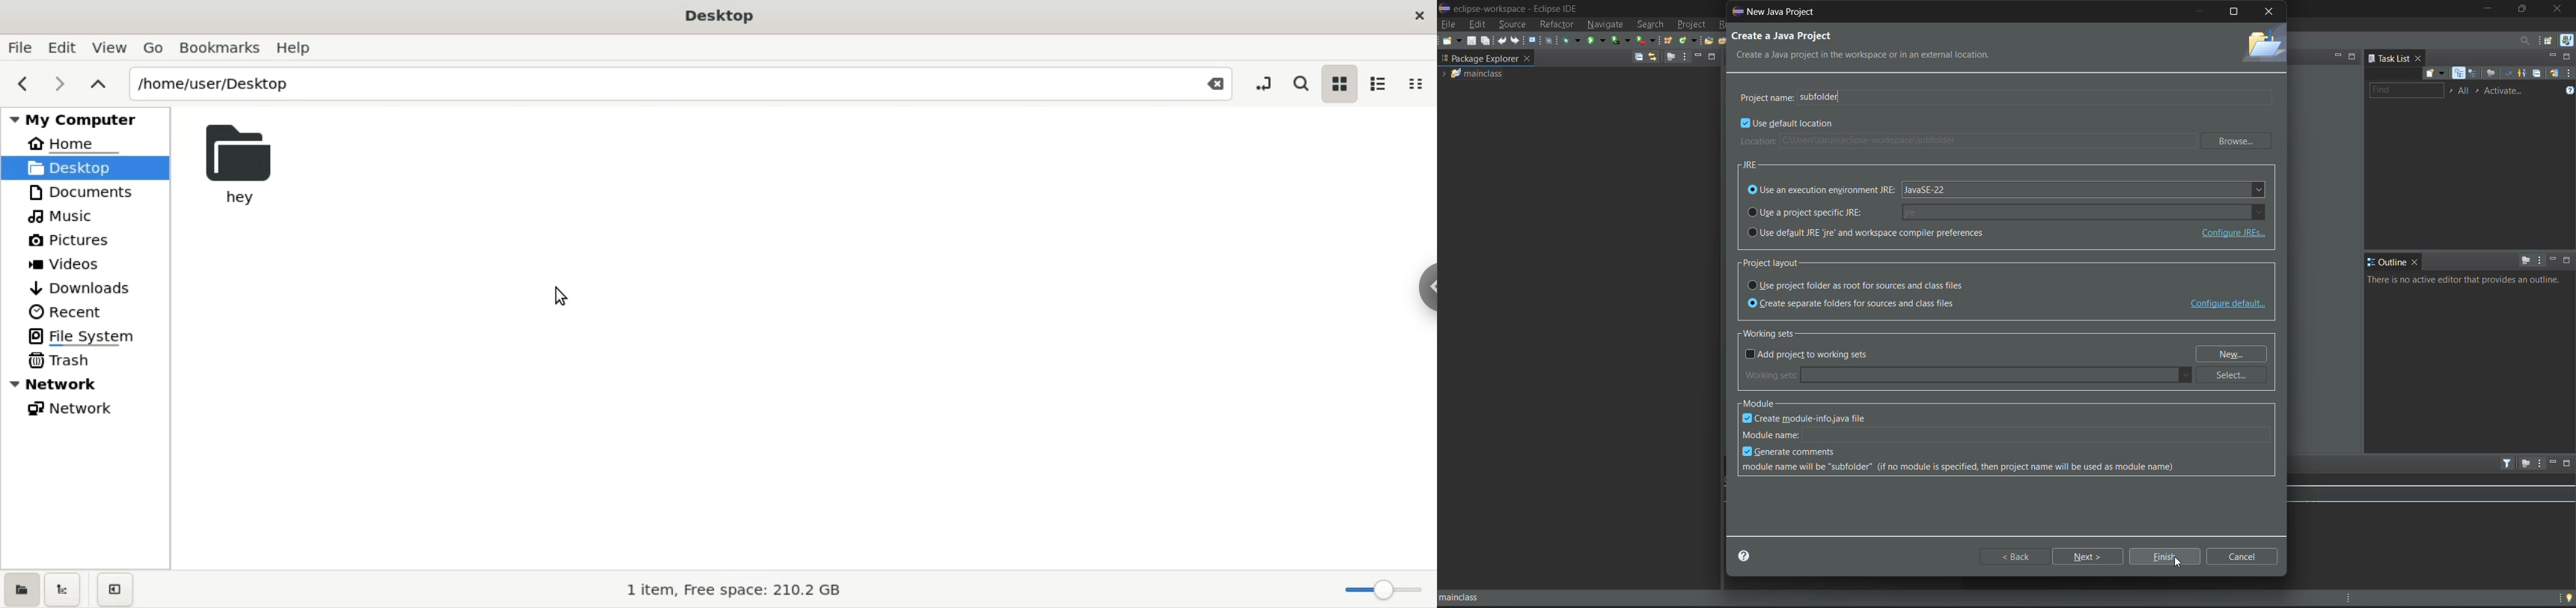  Describe the element at coordinates (1533, 40) in the screenshot. I see `open a terminal` at that location.